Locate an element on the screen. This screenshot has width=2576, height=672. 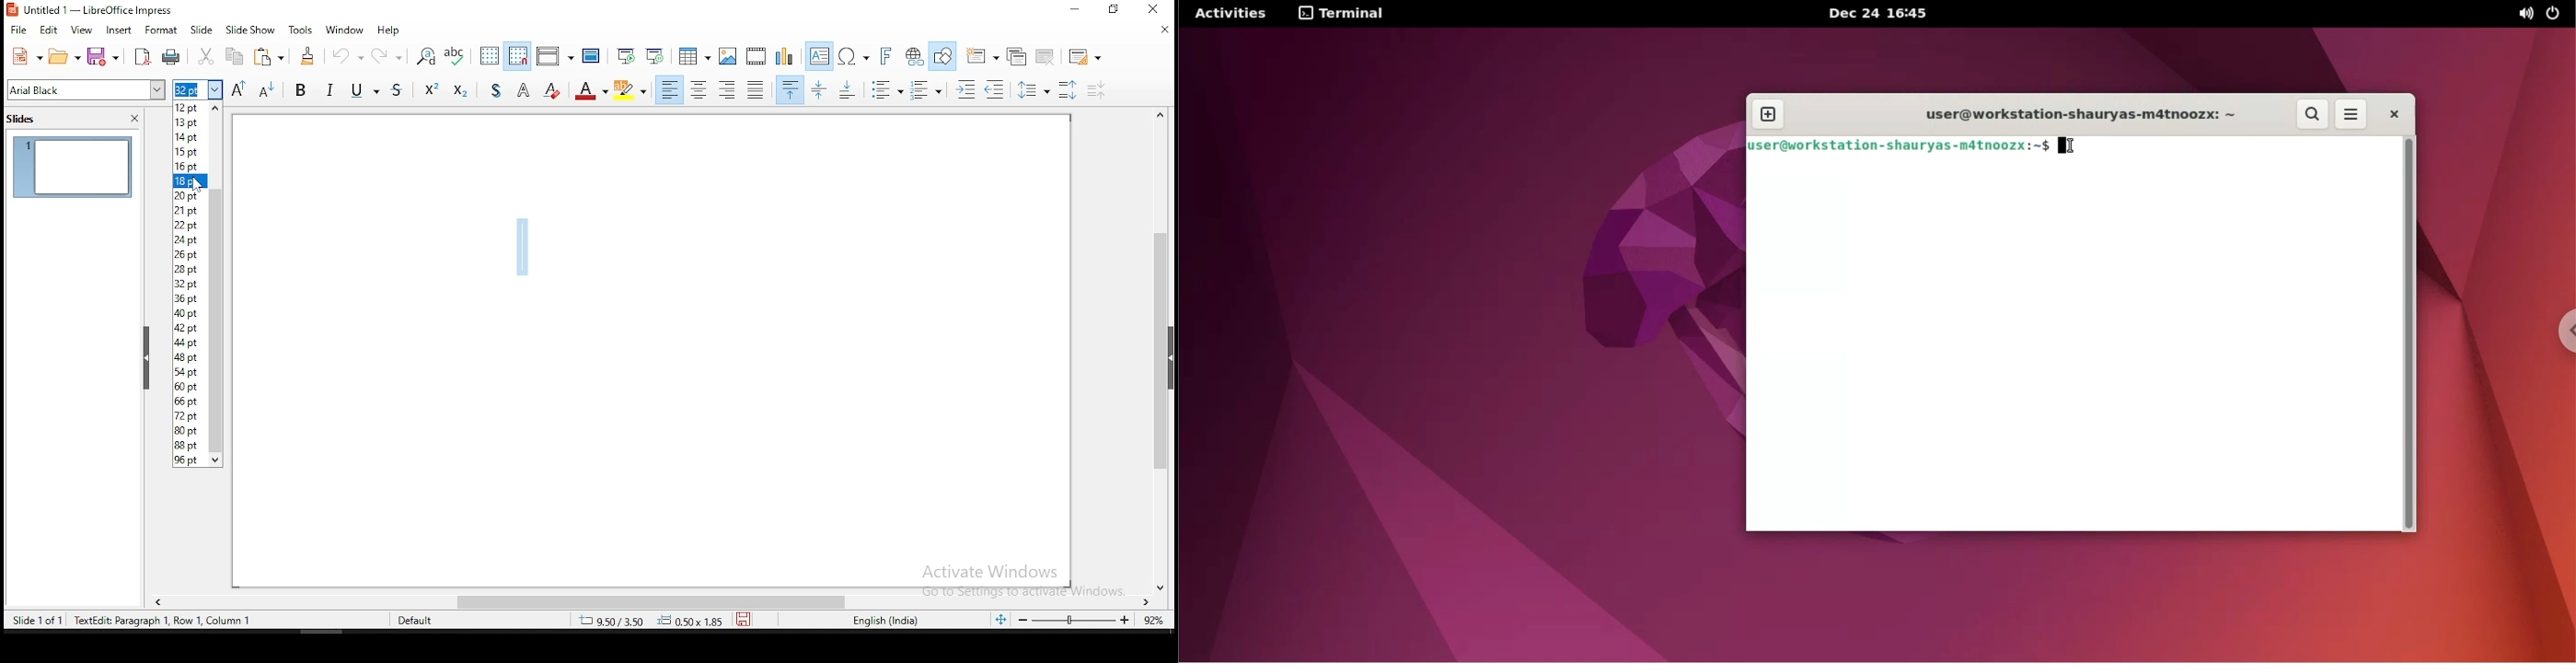
Erase style is located at coordinates (552, 88).